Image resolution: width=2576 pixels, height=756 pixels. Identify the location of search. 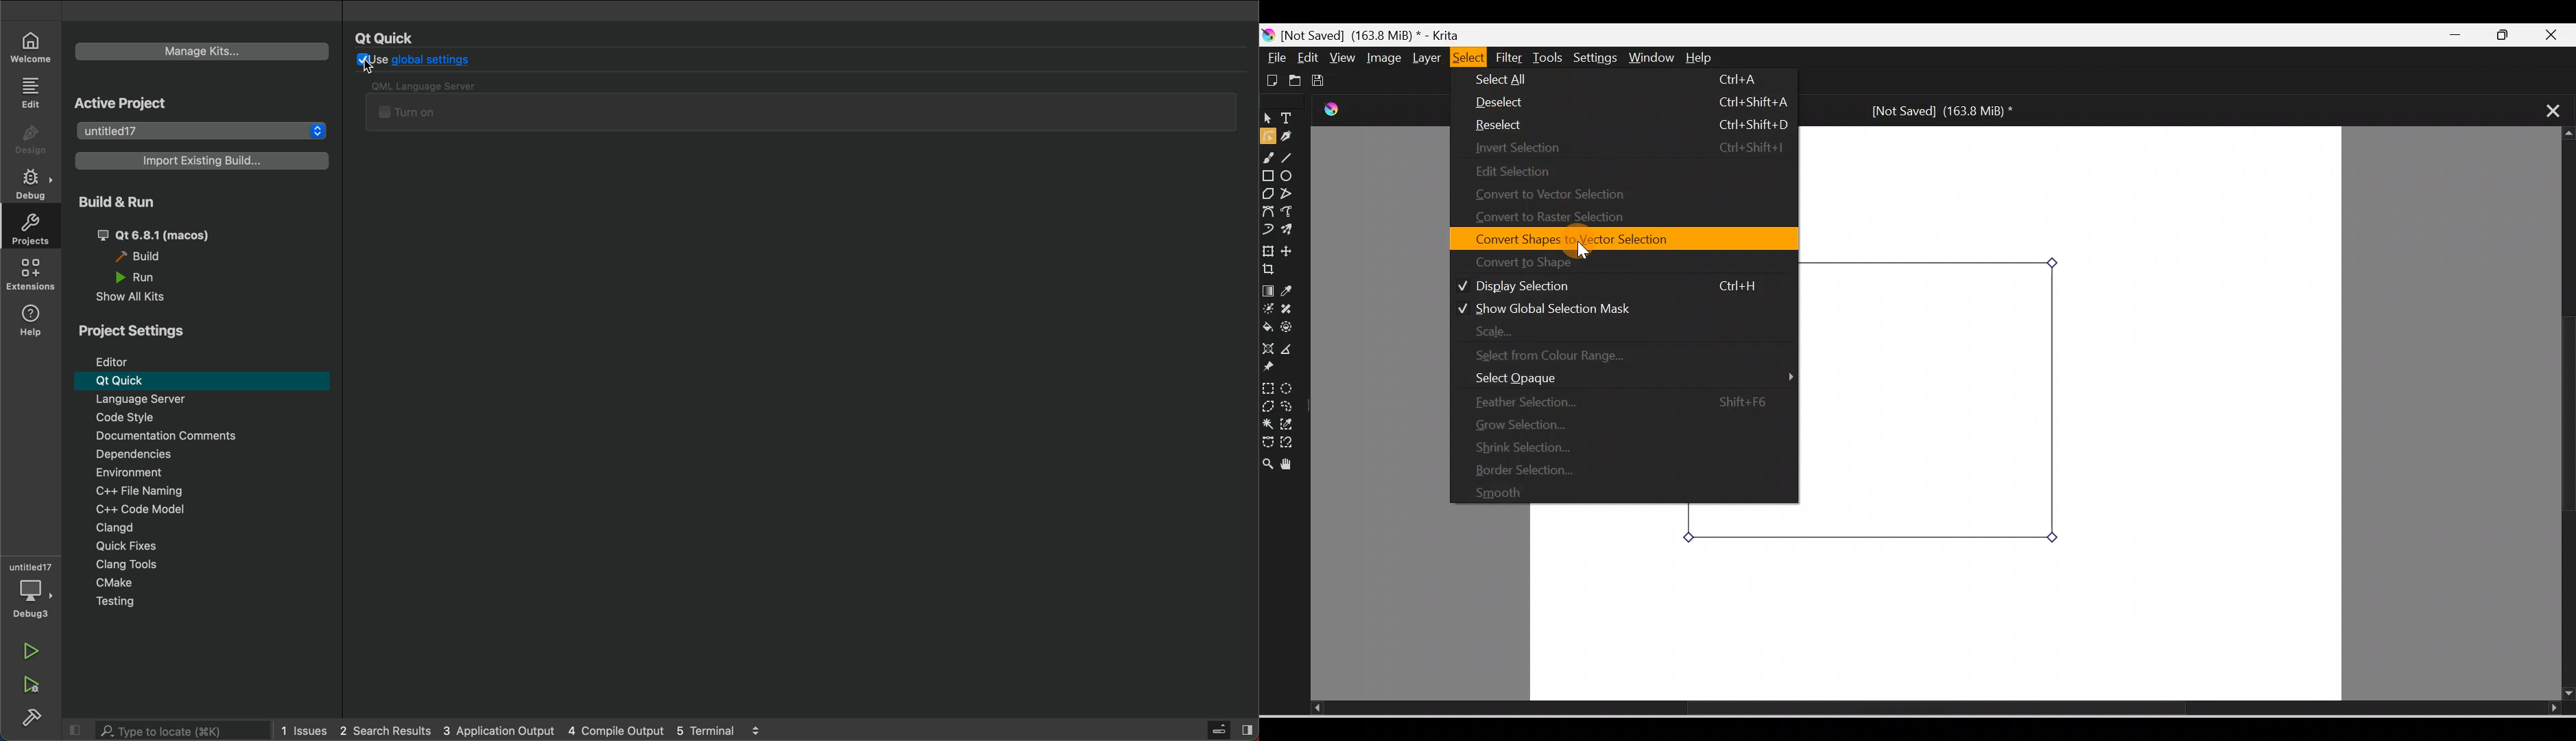
(170, 731).